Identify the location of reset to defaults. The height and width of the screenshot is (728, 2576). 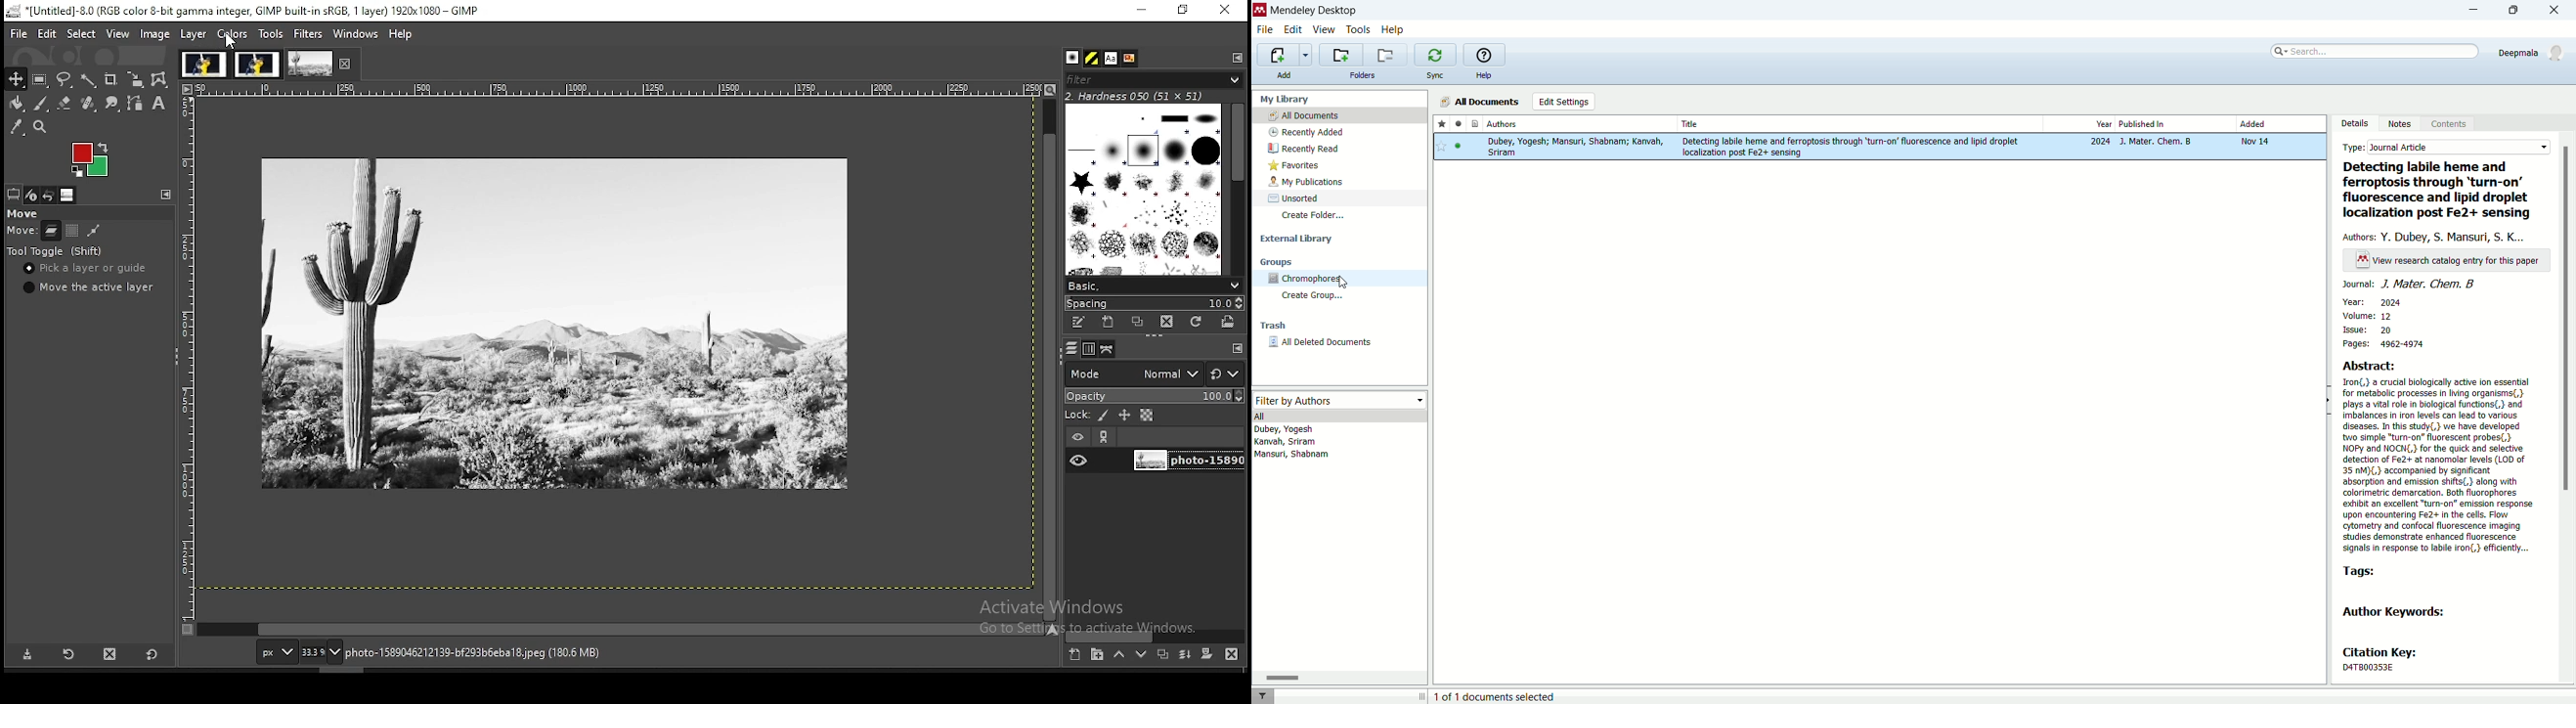
(151, 654).